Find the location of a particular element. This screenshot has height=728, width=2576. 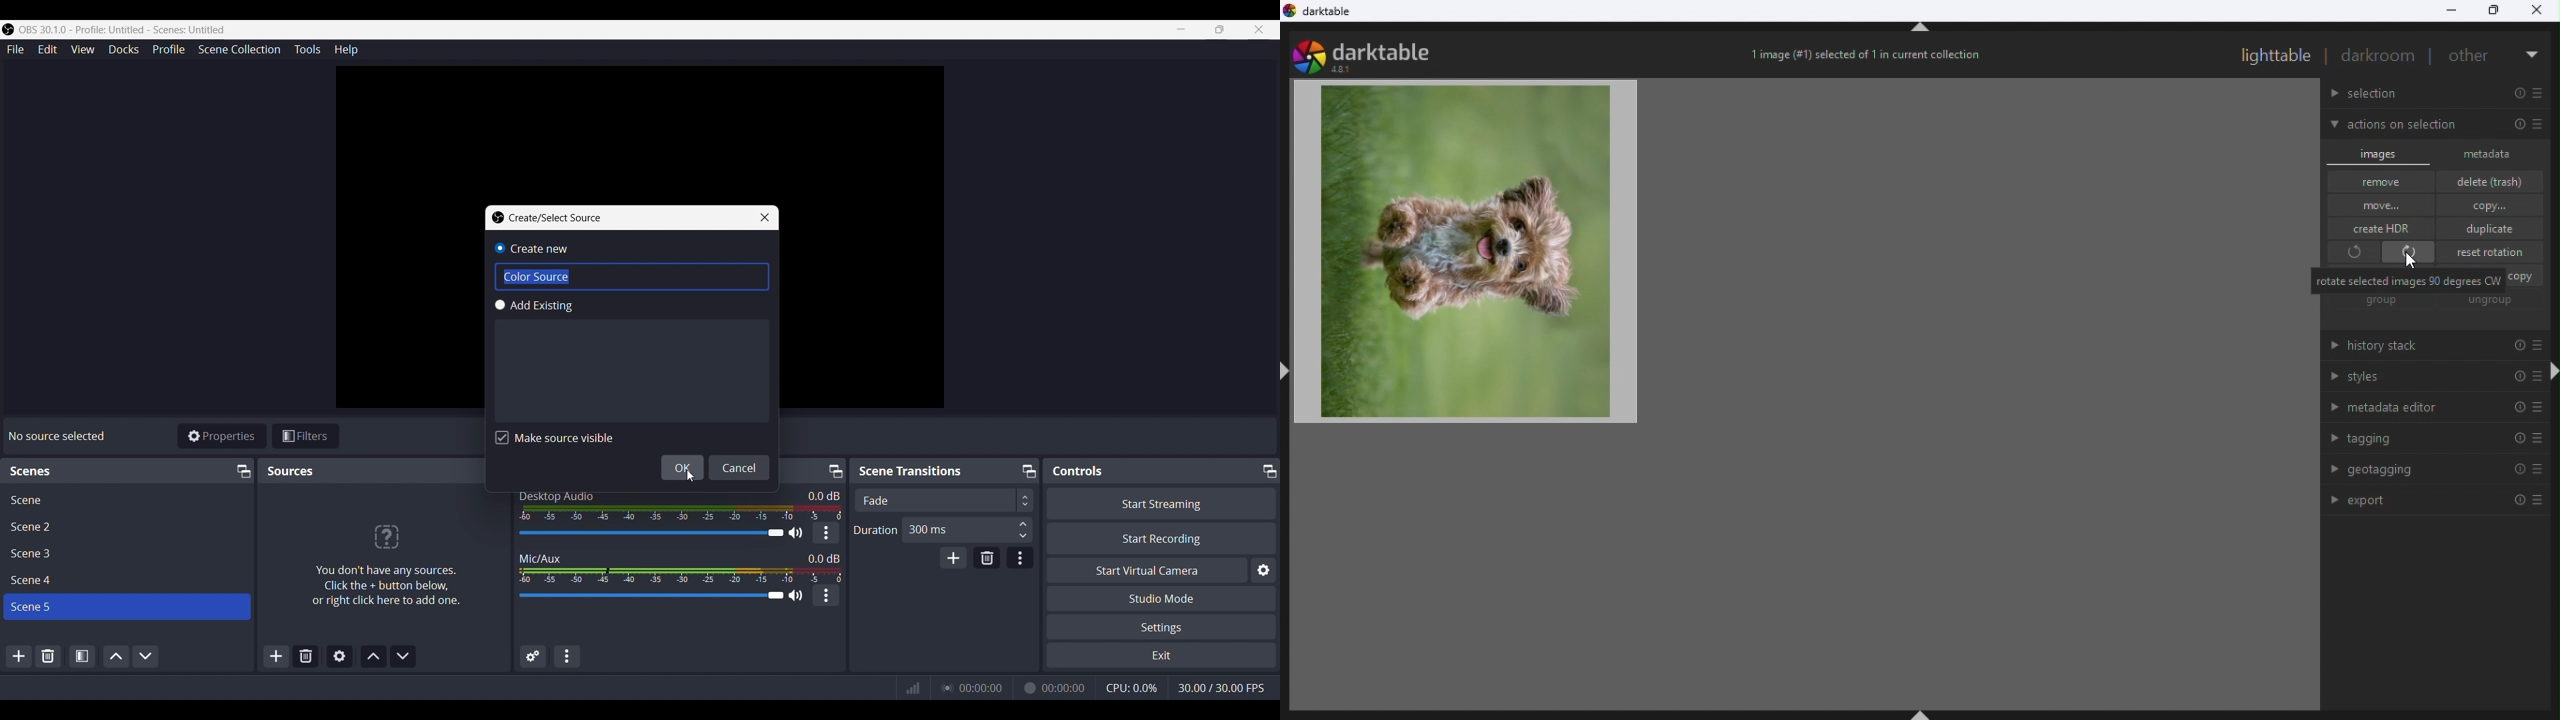

Close is located at coordinates (2542, 10).